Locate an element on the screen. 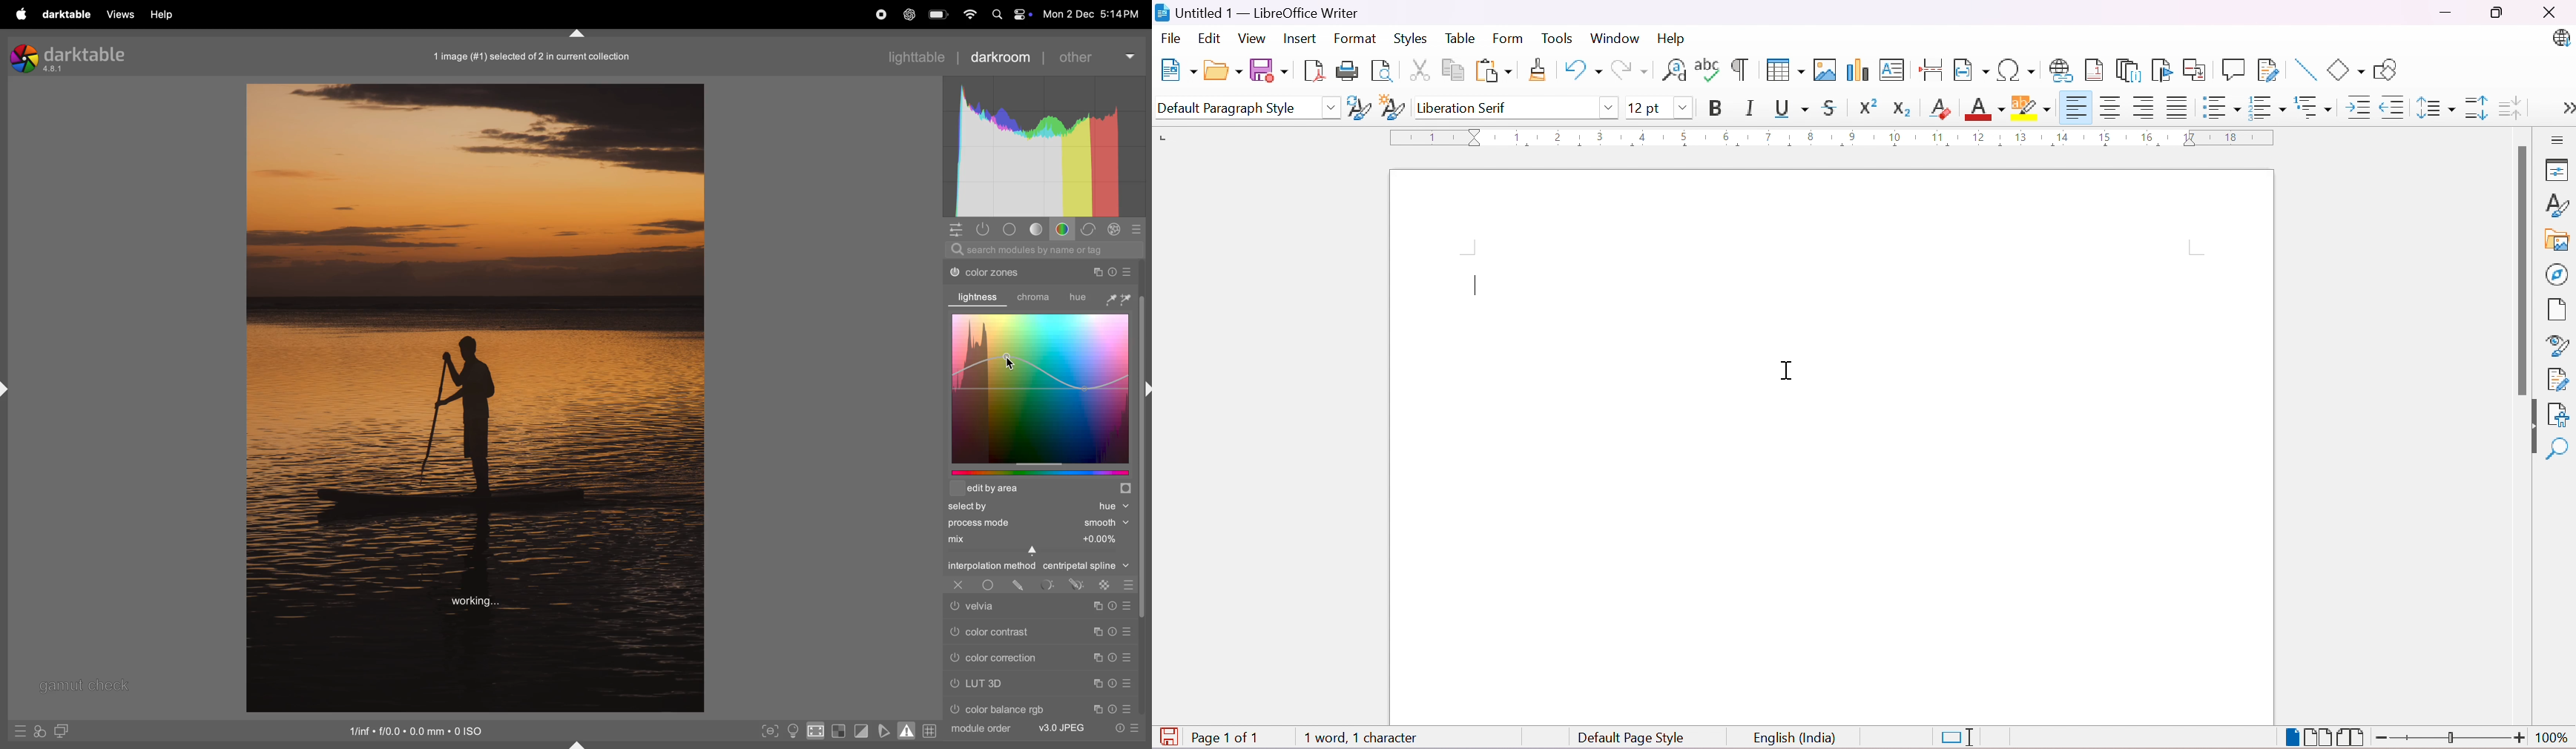 This screenshot has height=756, width=2576. Gallery is located at coordinates (2555, 240).